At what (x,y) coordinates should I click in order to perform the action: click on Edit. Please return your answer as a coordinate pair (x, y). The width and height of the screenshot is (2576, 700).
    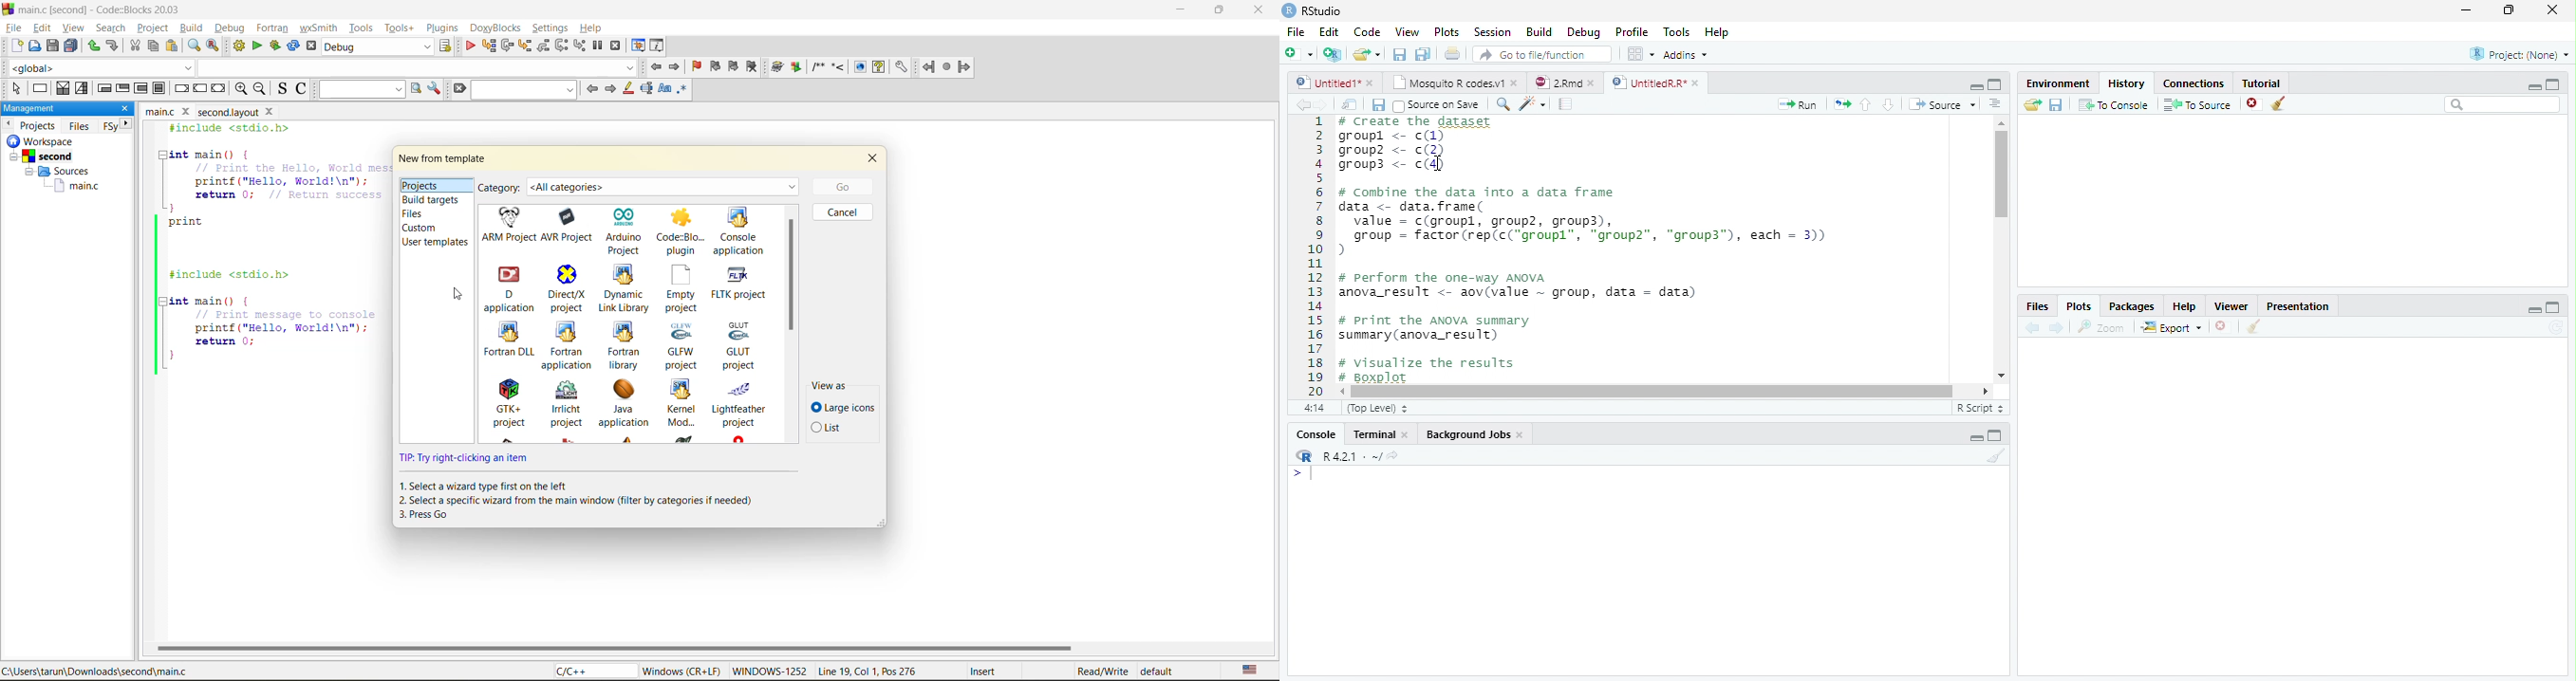
    Looking at the image, I should click on (1328, 31).